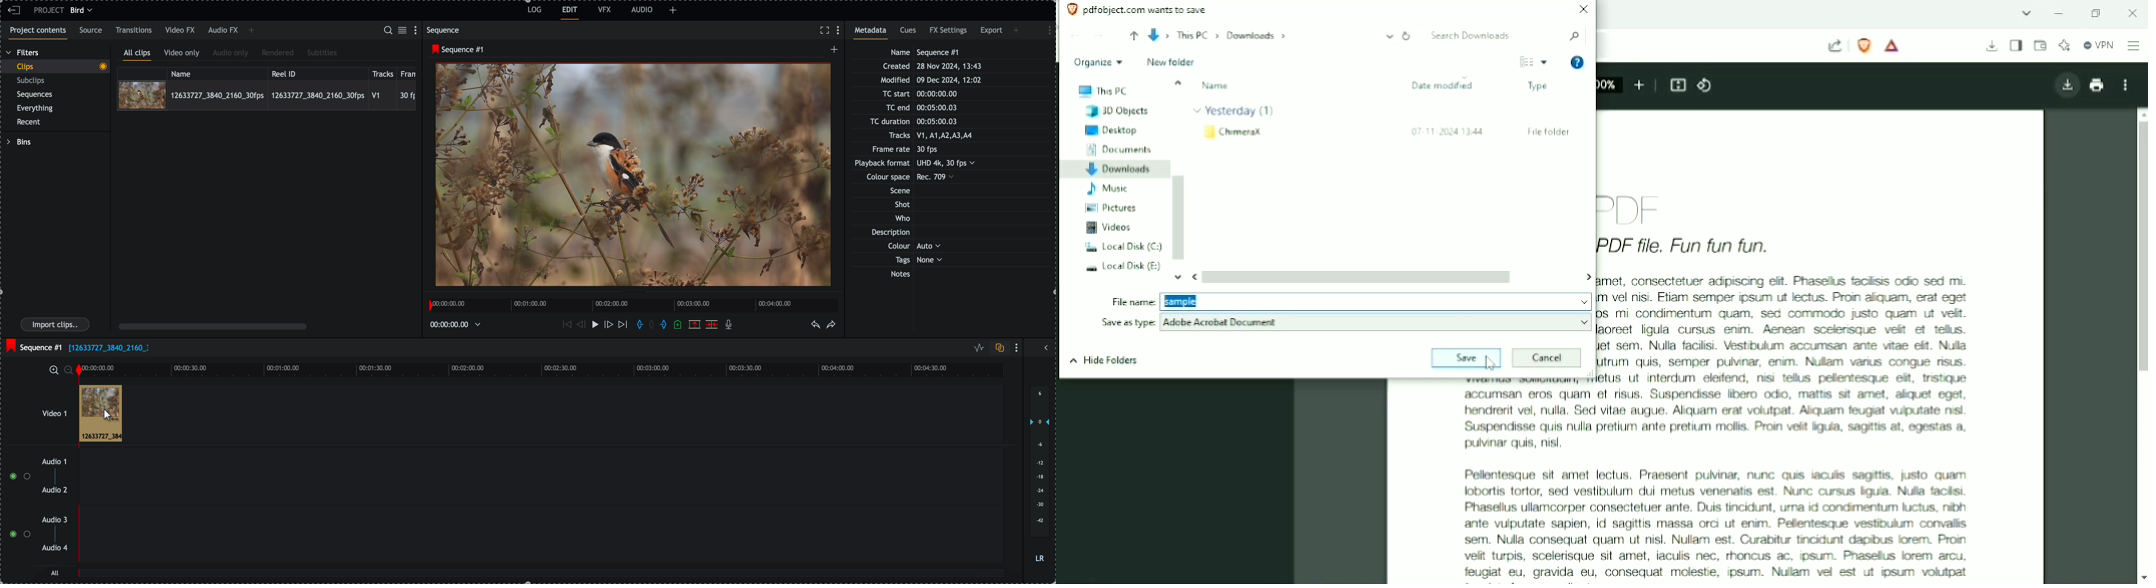 The image size is (2156, 588). Describe the element at coordinates (592, 325) in the screenshot. I see `play` at that location.